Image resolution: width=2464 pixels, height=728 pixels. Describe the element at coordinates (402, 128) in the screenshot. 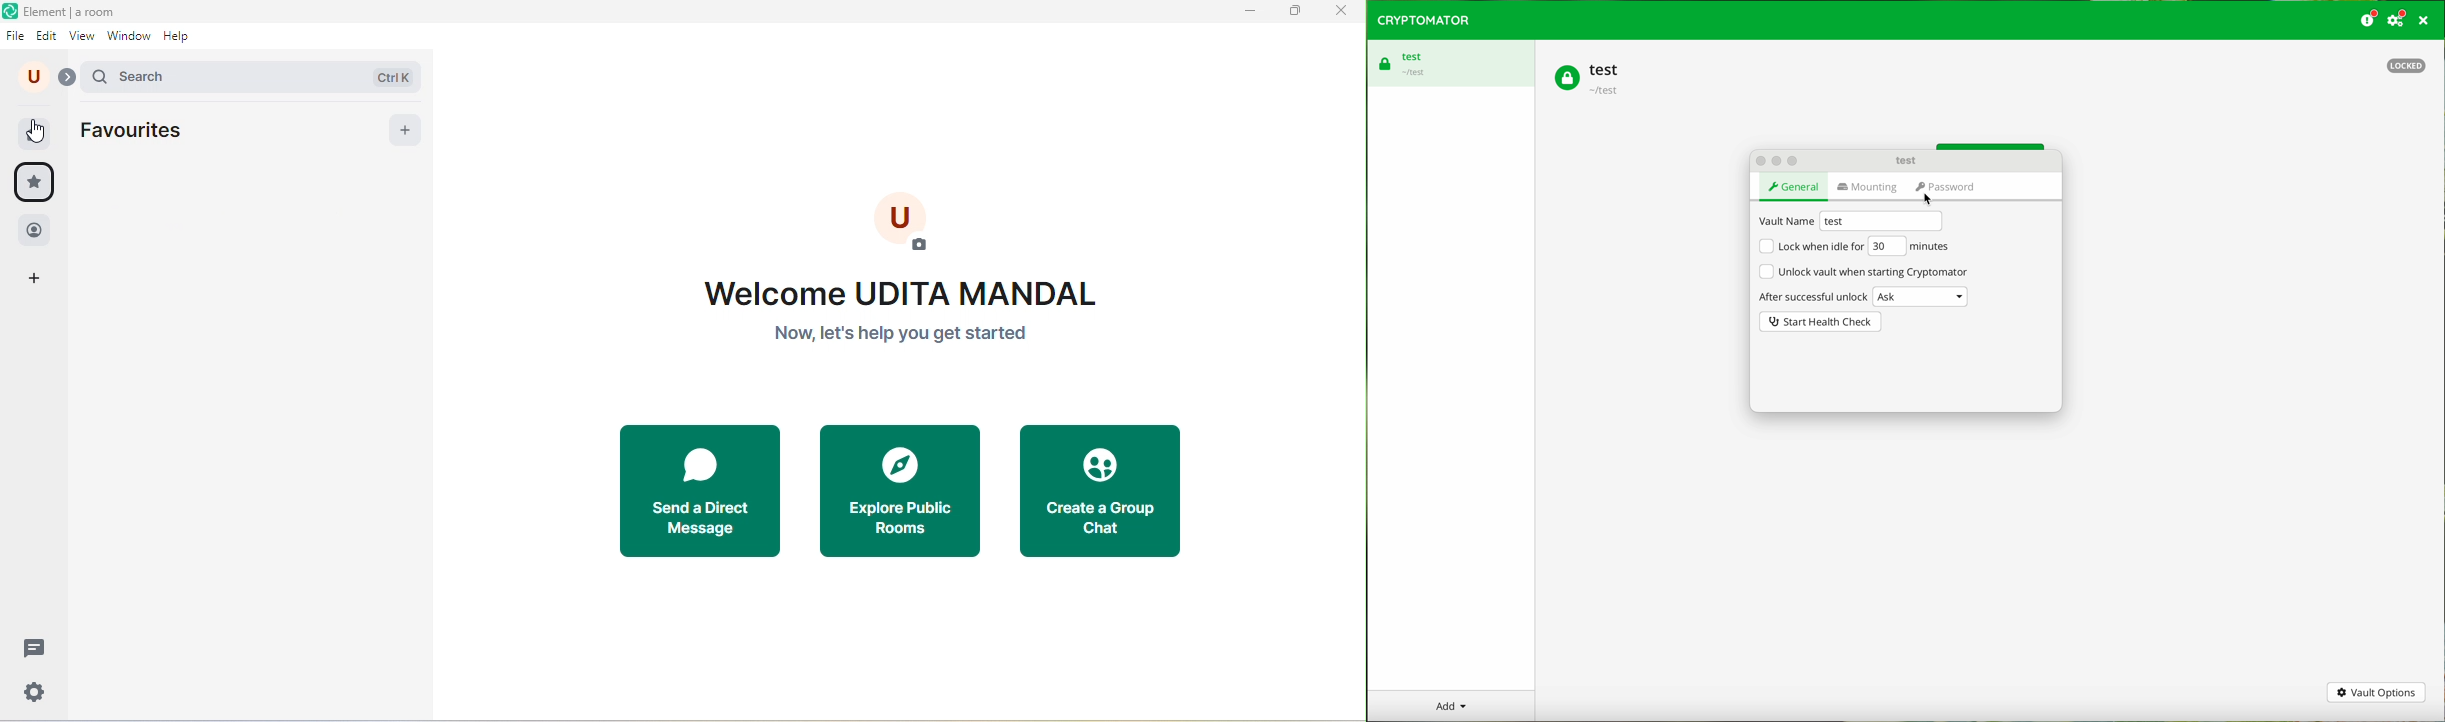

I see `add` at that location.